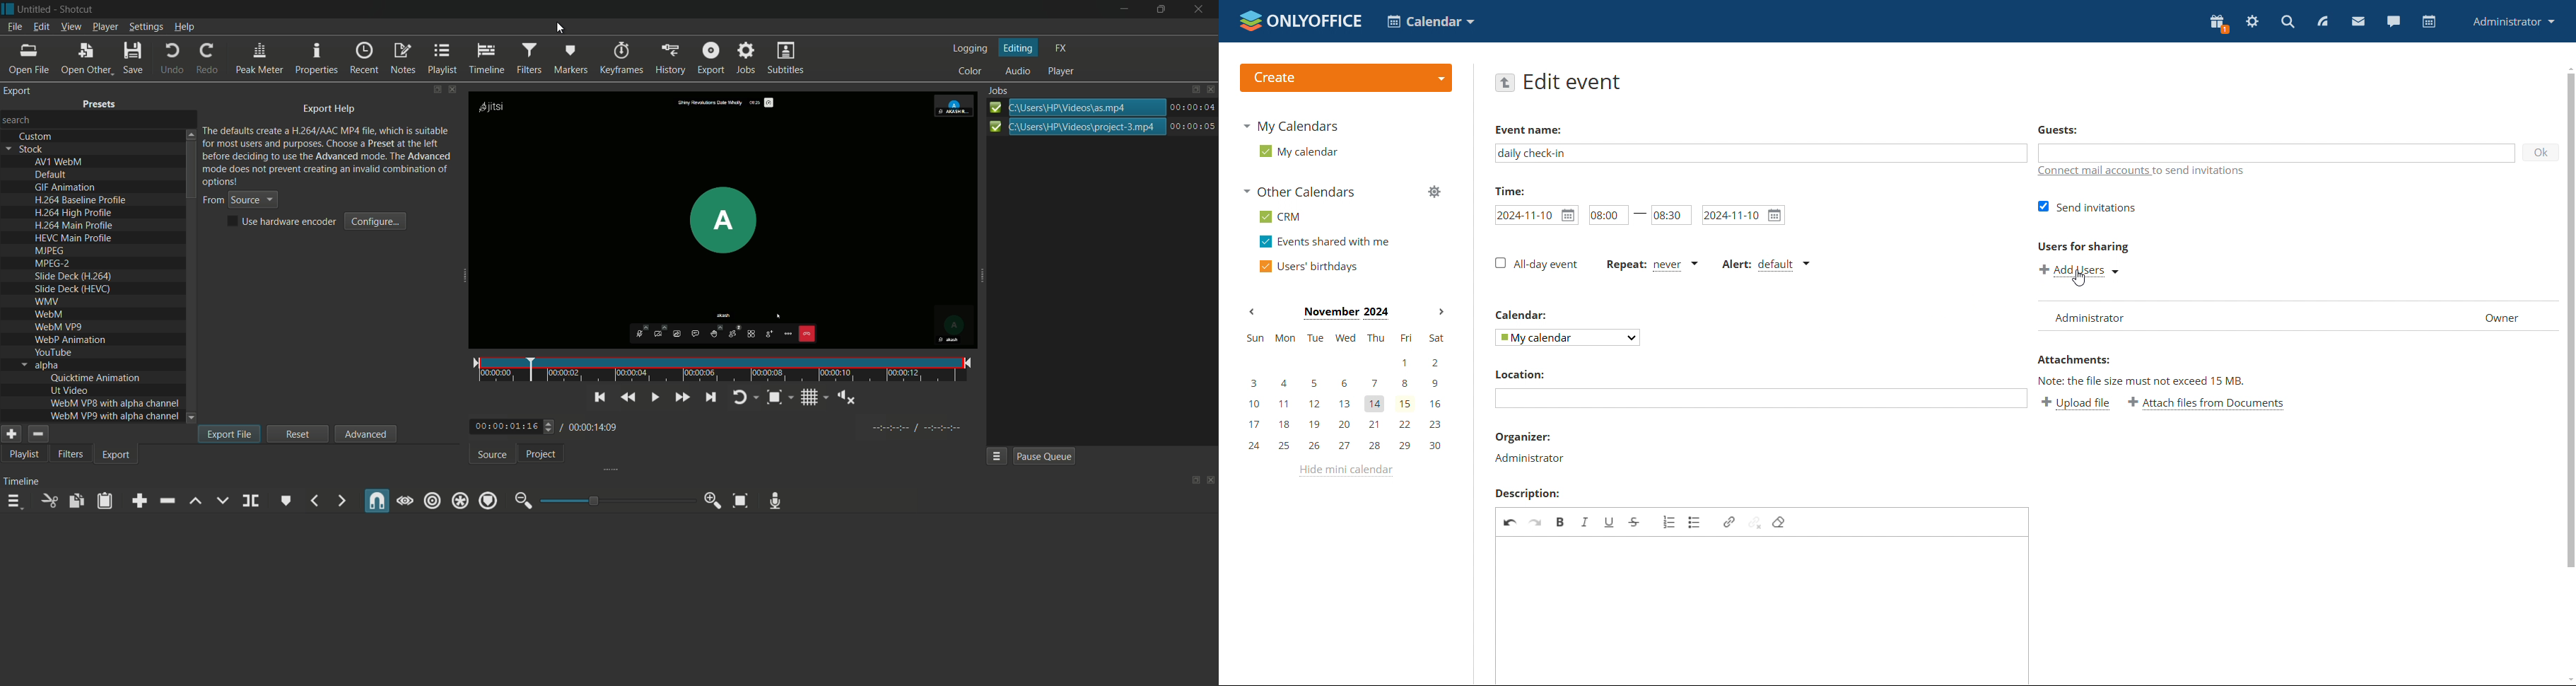 The image size is (2576, 700). I want to click on manage, so click(1434, 191).